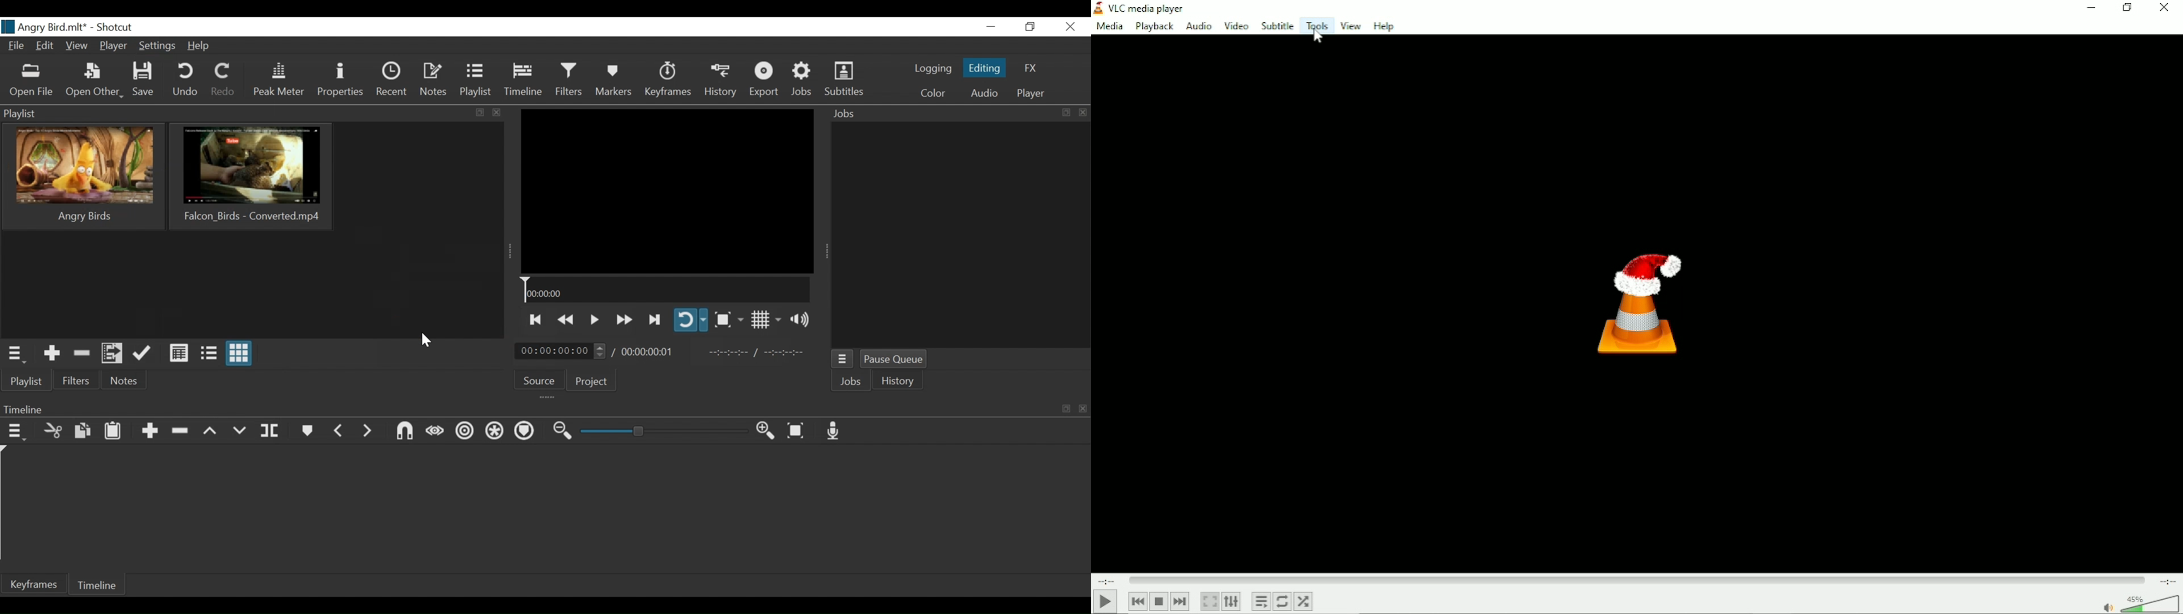 Image resolution: width=2184 pixels, height=616 pixels. What do you see at coordinates (34, 583) in the screenshot?
I see `Keyframes` at bounding box center [34, 583].